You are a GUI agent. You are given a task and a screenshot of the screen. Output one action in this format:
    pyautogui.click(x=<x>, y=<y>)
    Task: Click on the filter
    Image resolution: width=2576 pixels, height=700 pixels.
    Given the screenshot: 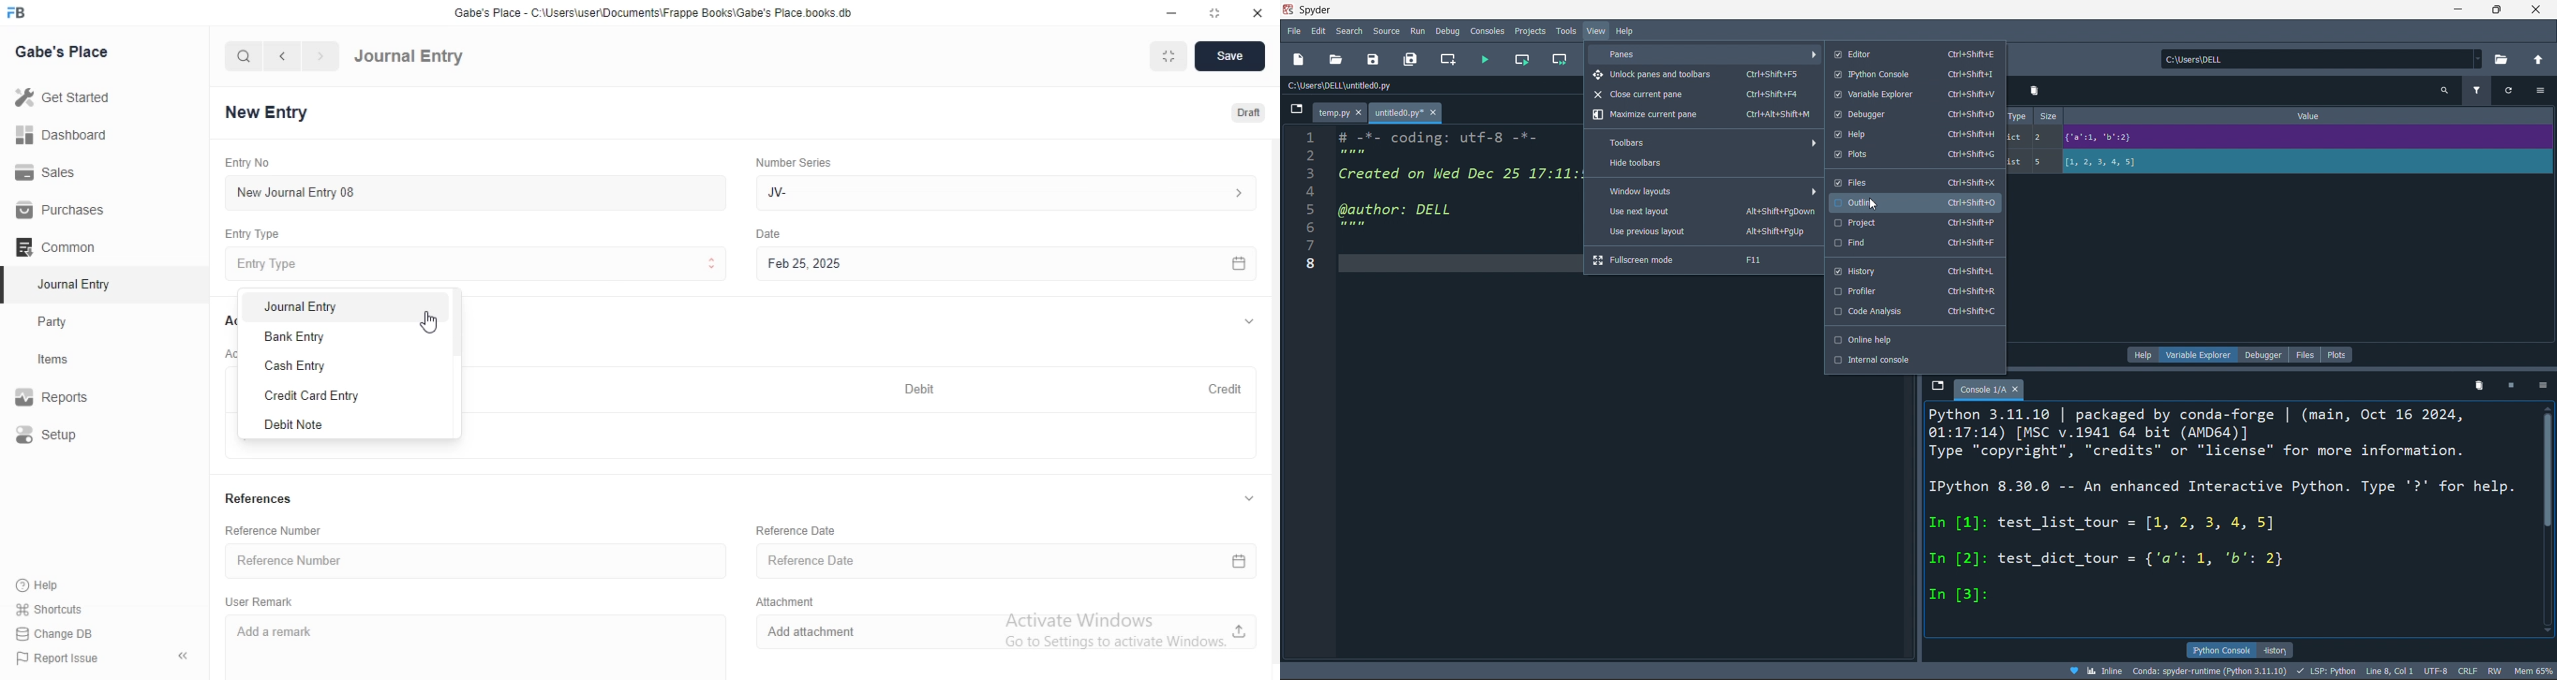 What is the action you would take?
    pyautogui.click(x=2478, y=91)
    